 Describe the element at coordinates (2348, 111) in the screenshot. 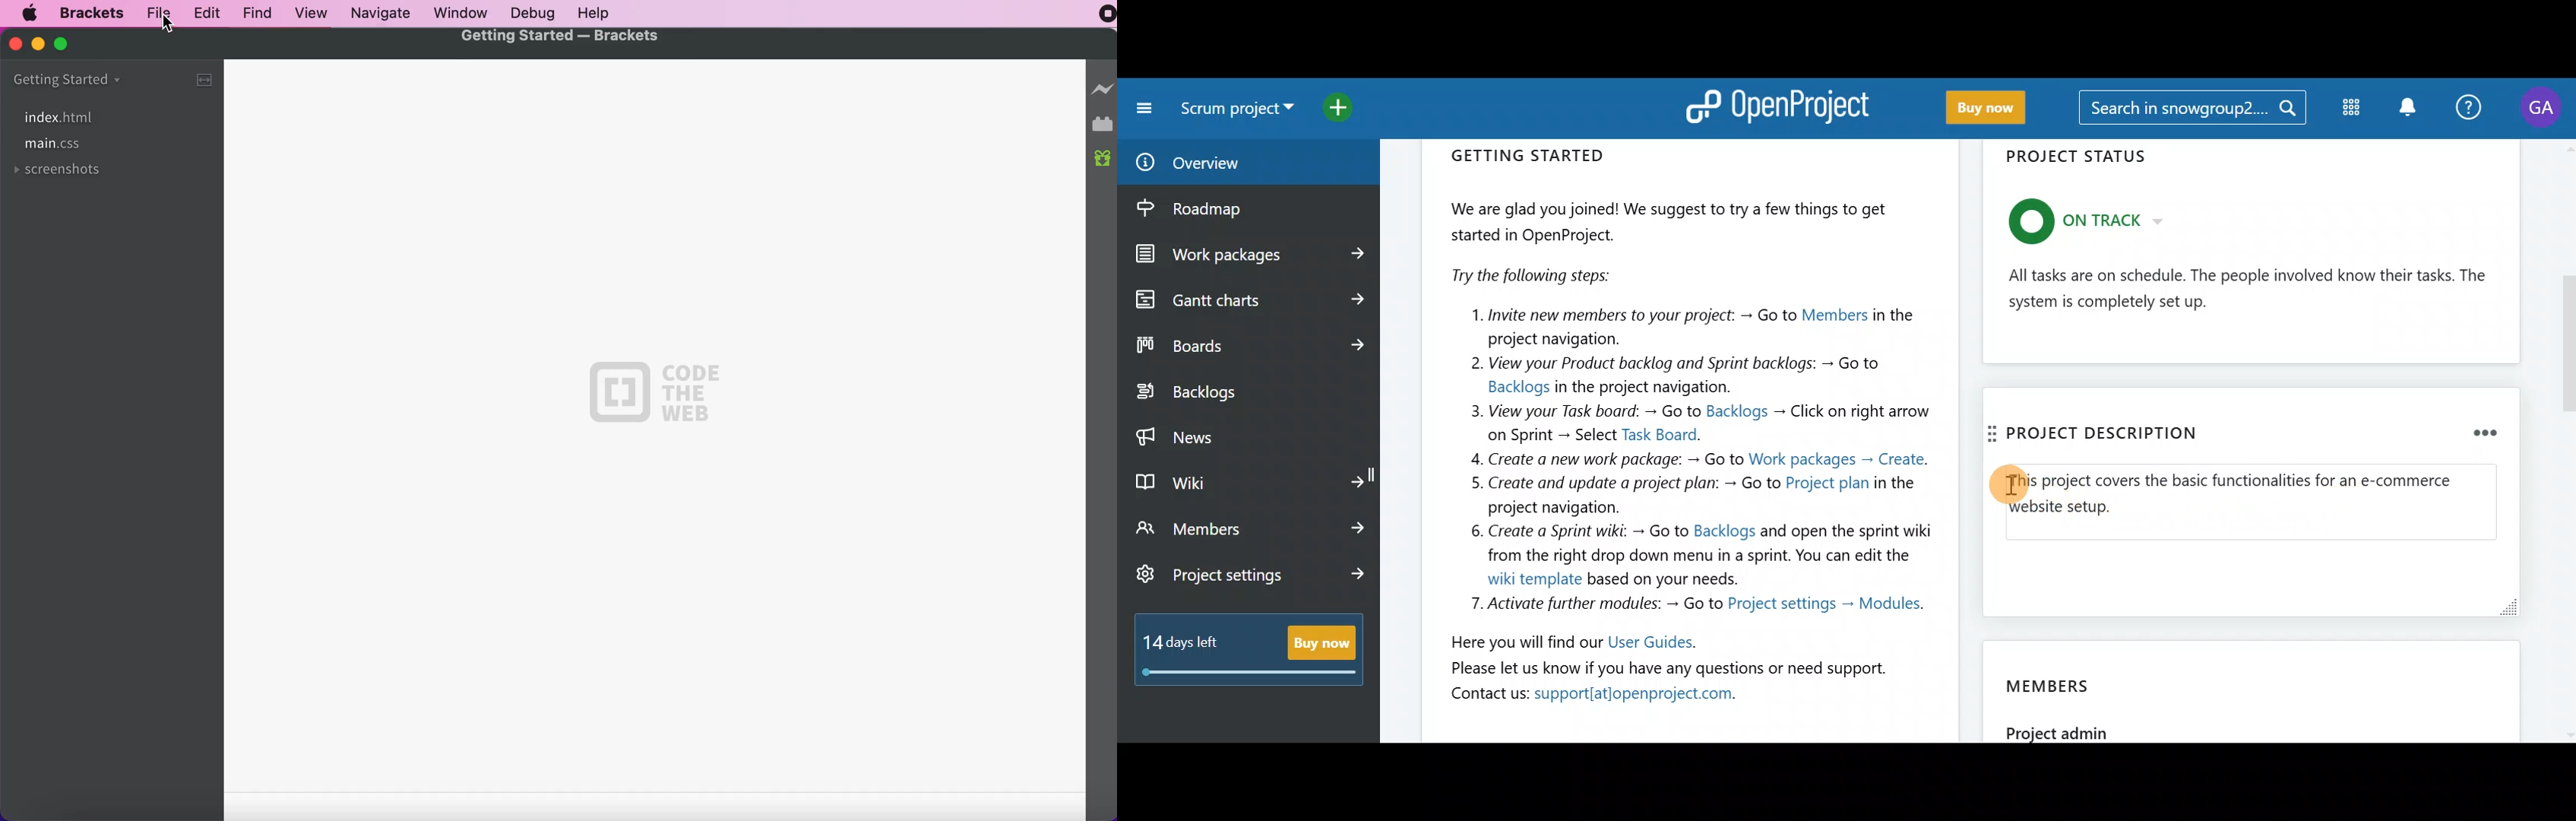

I see `Modules` at that location.